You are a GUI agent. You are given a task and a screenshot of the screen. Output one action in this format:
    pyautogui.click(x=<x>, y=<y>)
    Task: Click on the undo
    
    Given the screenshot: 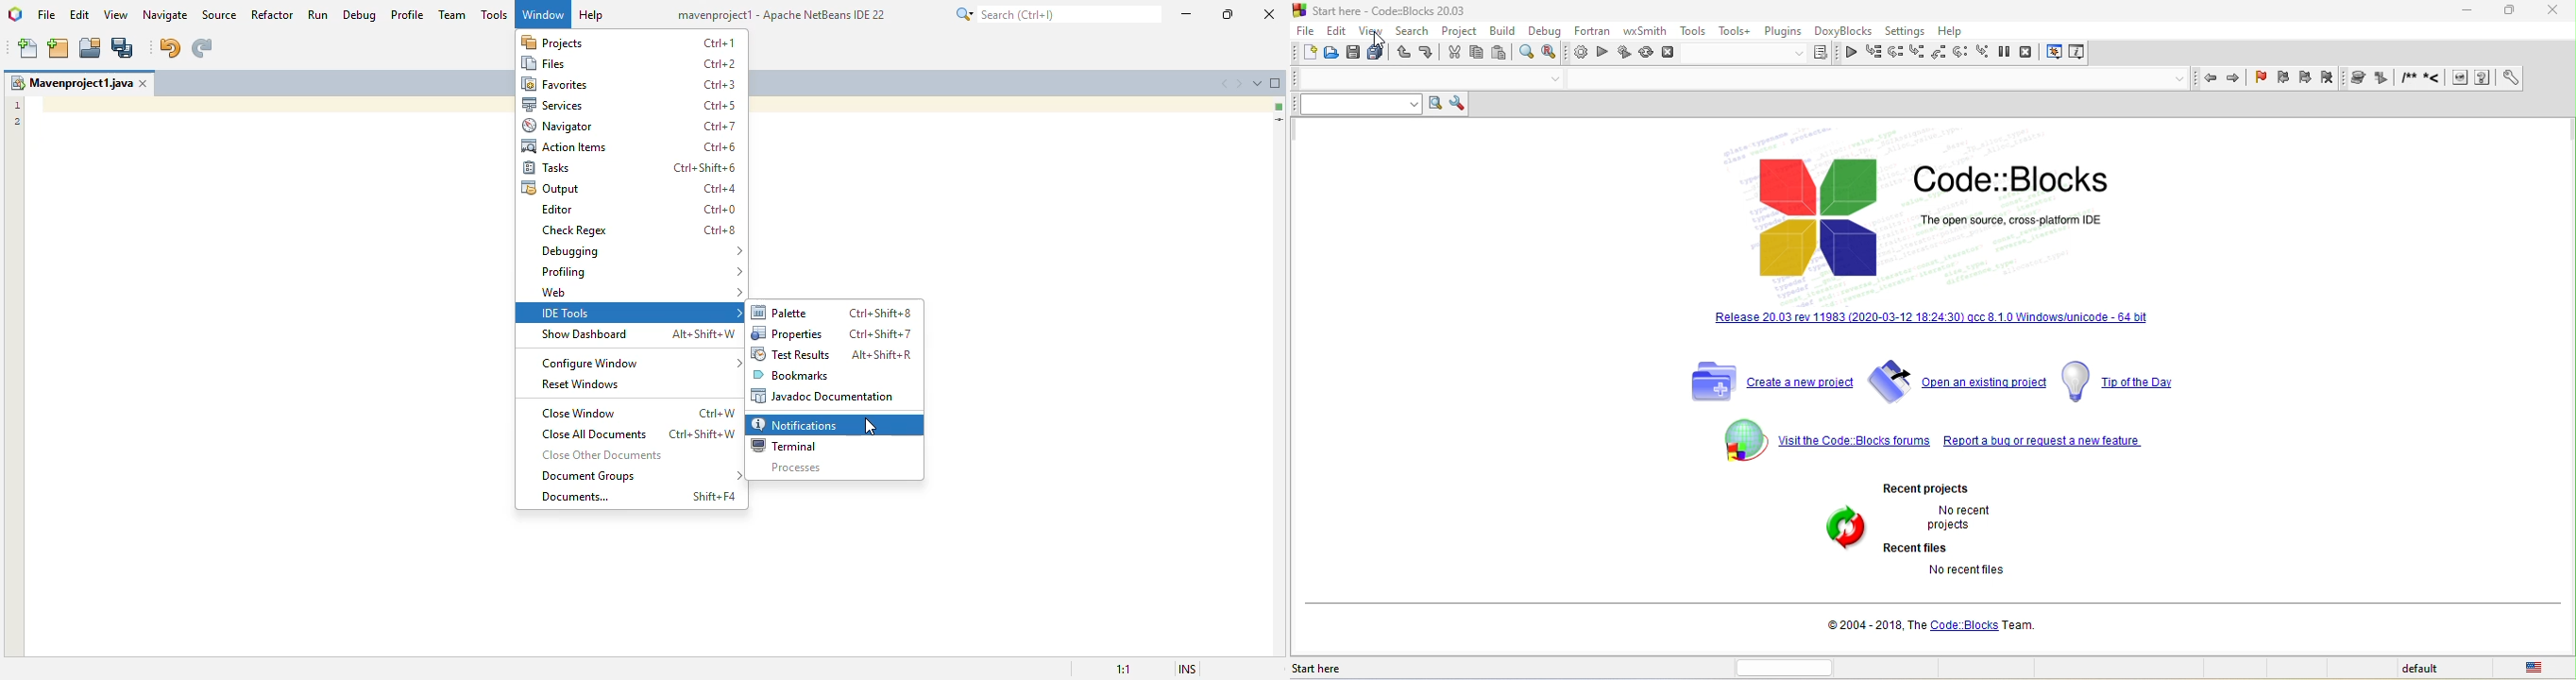 What is the action you would take?
    pyautogui.click(x=1402, y=55)
    